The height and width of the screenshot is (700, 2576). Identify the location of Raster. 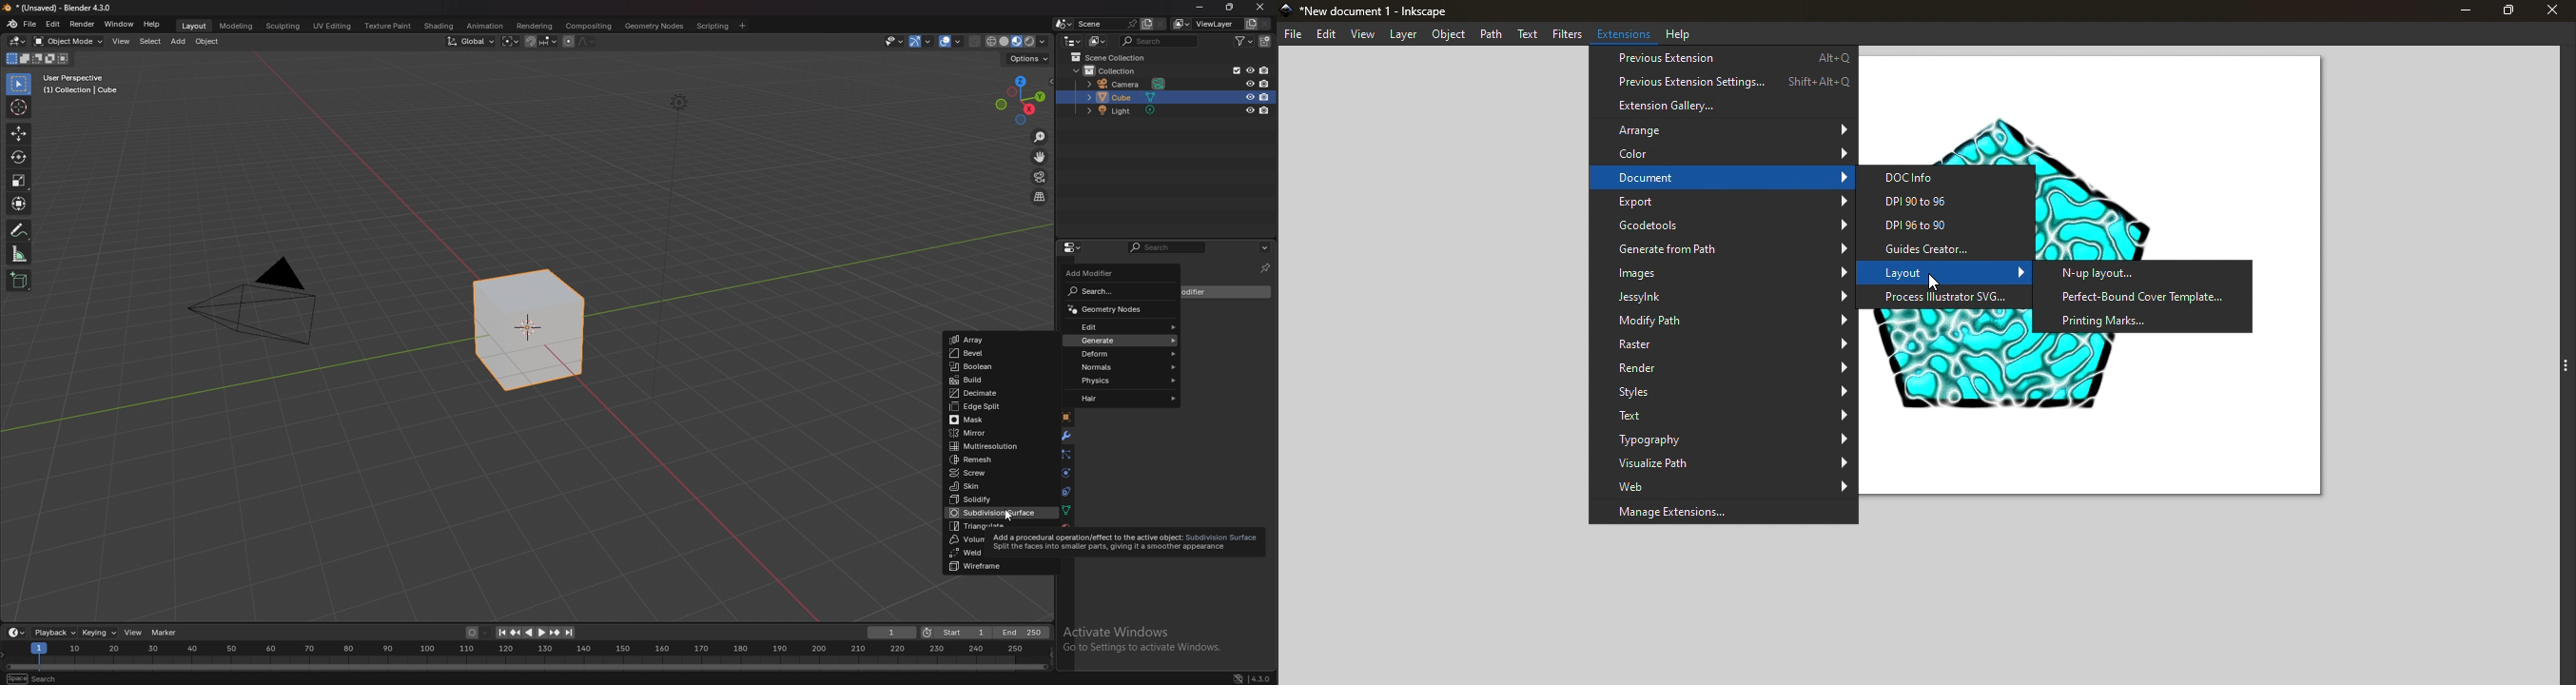
(1723, 347).